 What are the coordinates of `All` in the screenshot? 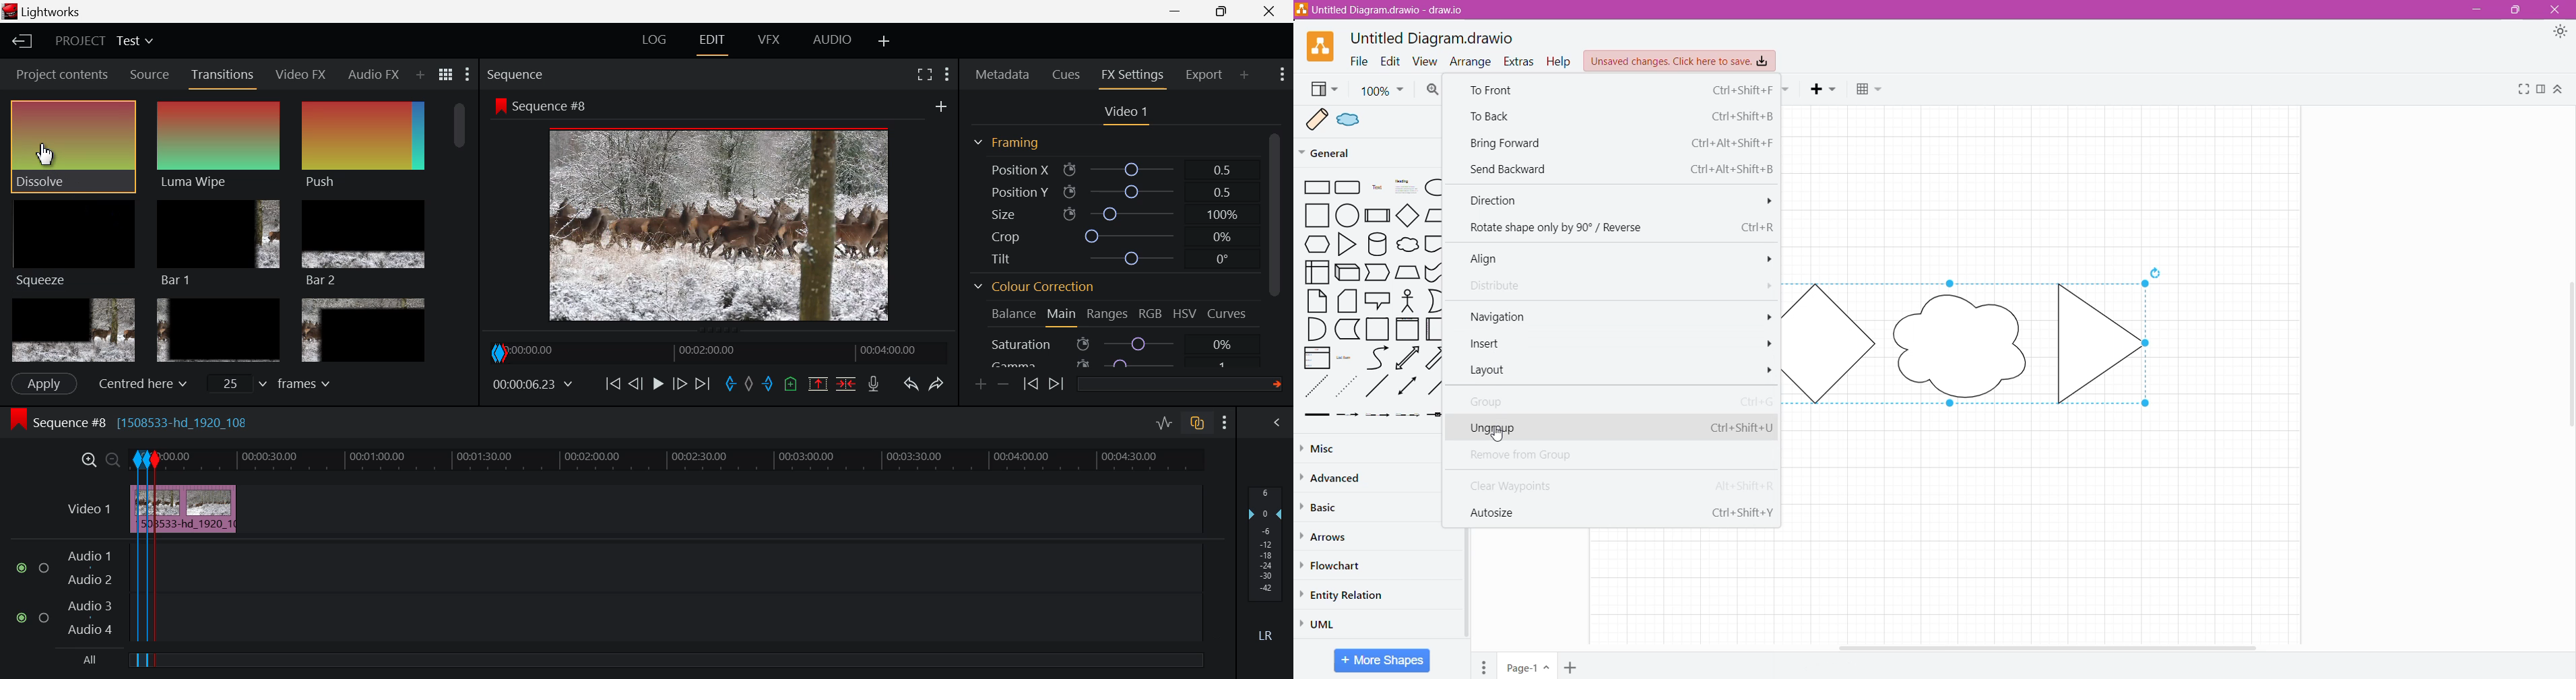 It's located at (93, 661).